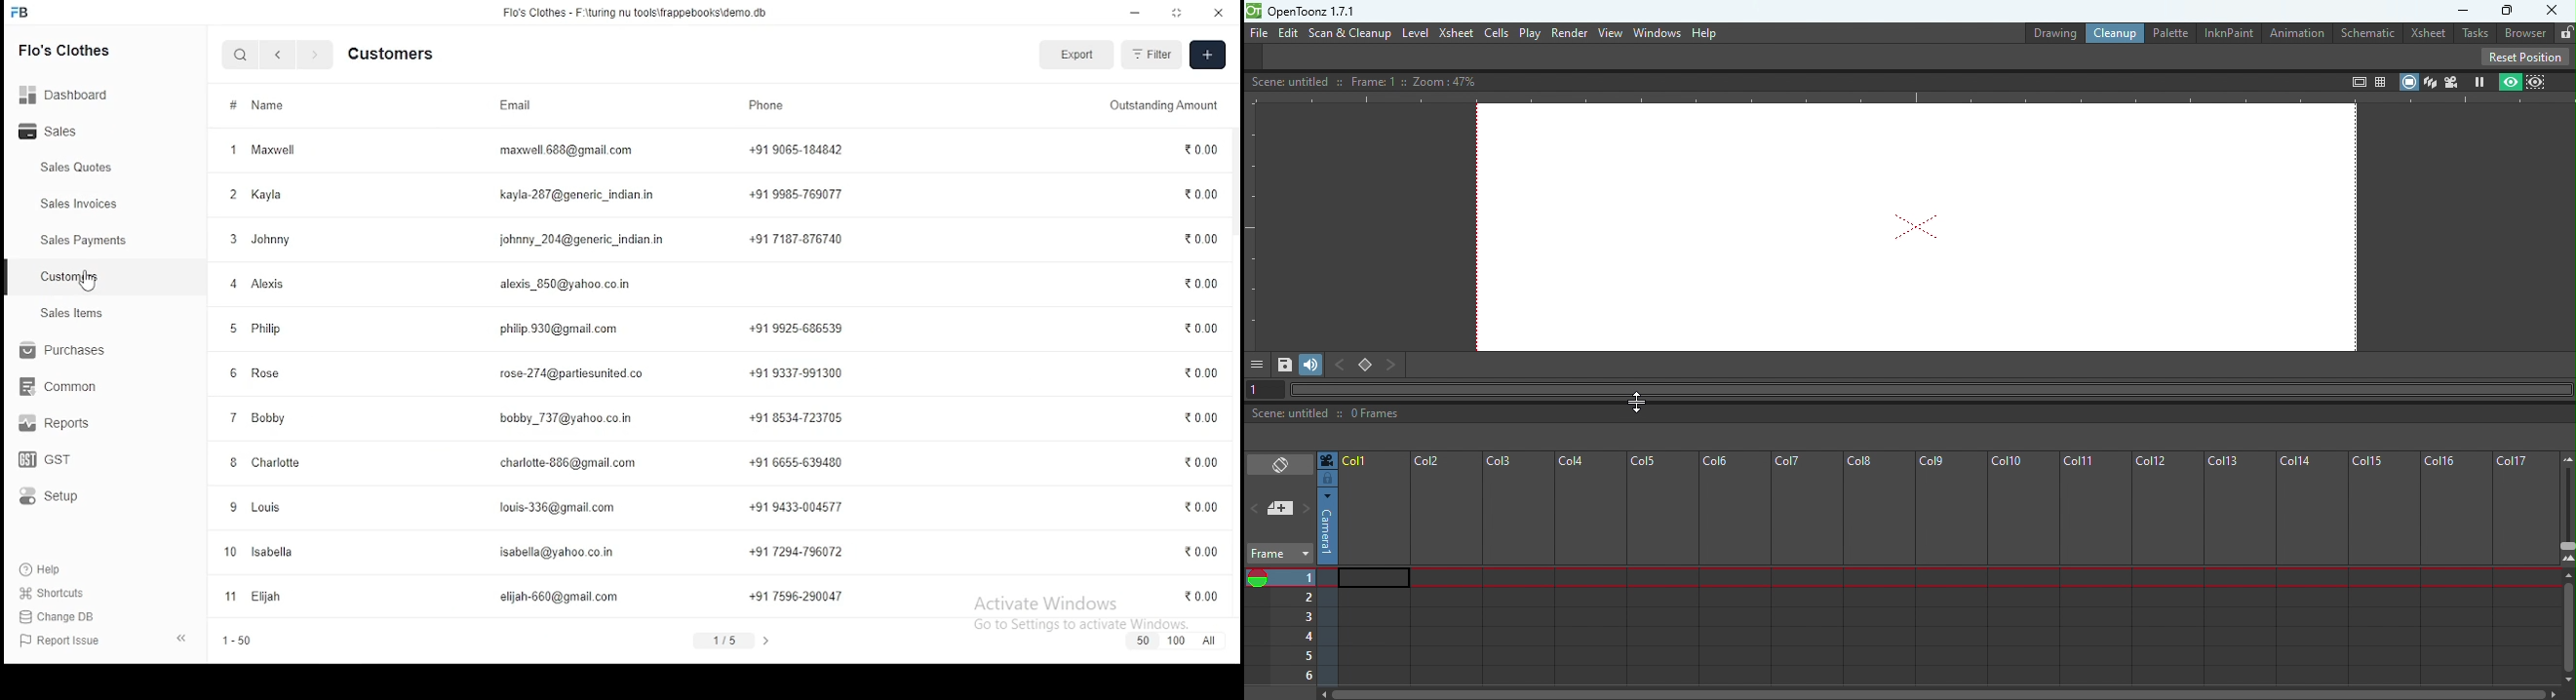 Image resolution: width=2576 pixels, height=700 pixels. I want to click on maxwell.668@gmail.com, so click(568, 150).